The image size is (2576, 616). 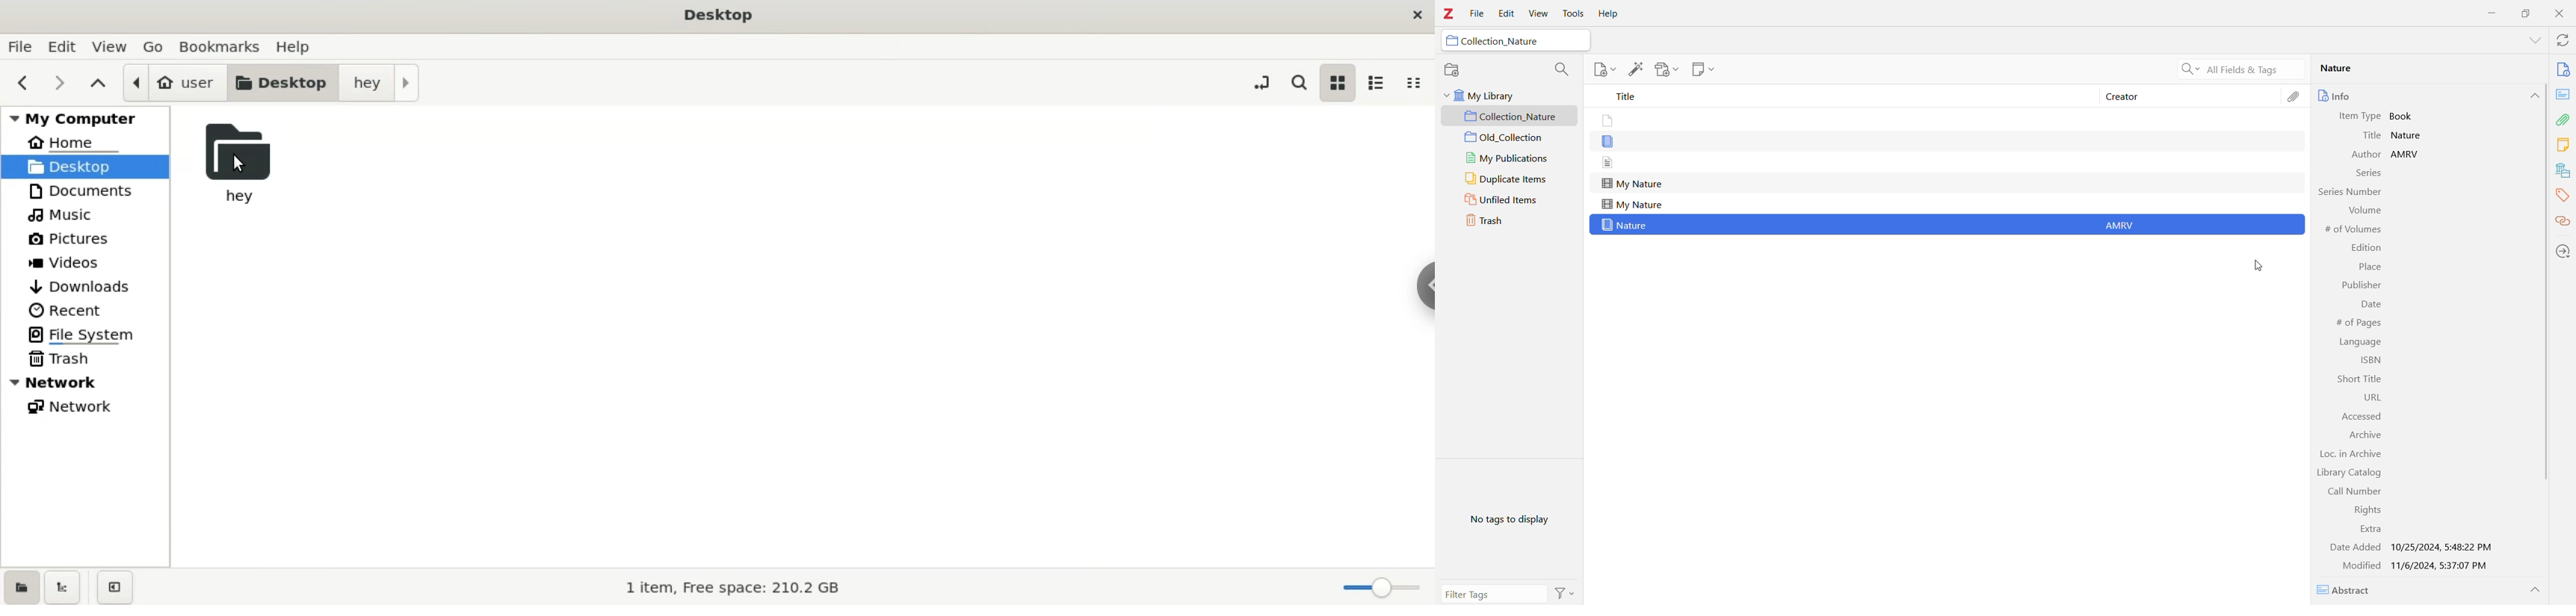 What do you see at coordinates (2349, 191) in the screenshot?
I see `Series Number` at bounding box center [2349, 191].